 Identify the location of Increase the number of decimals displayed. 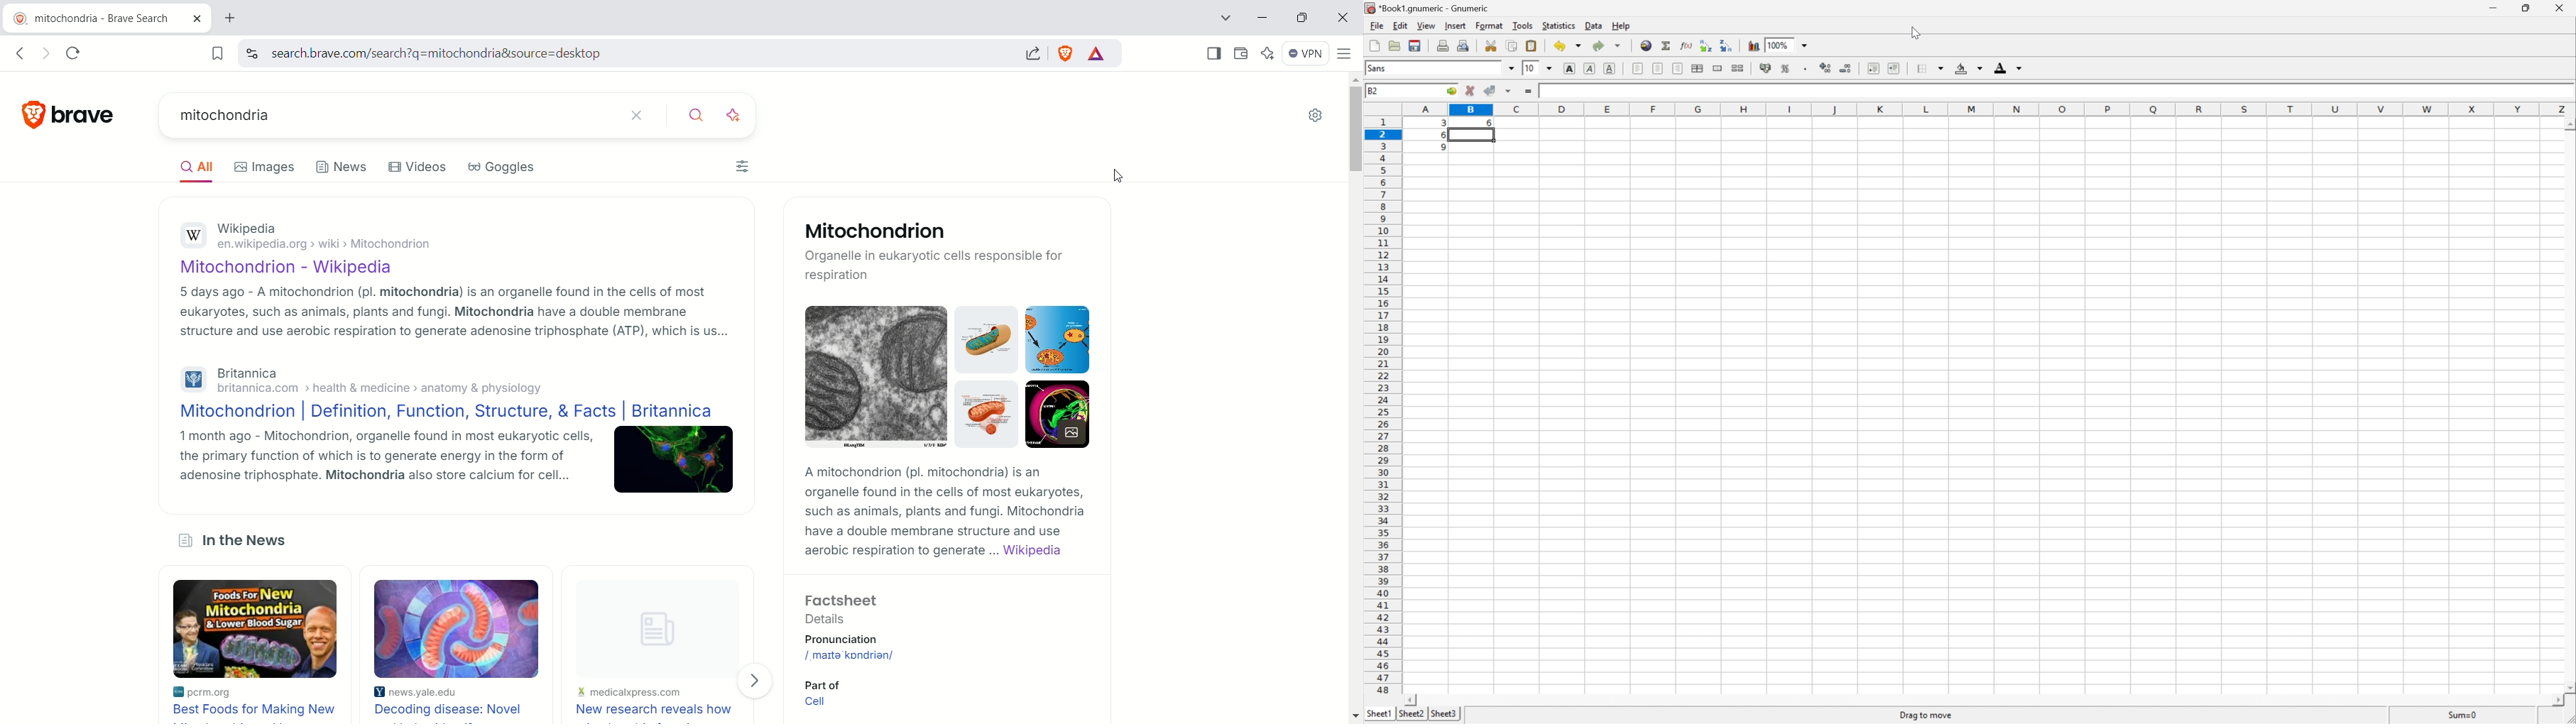
(1827, 67).